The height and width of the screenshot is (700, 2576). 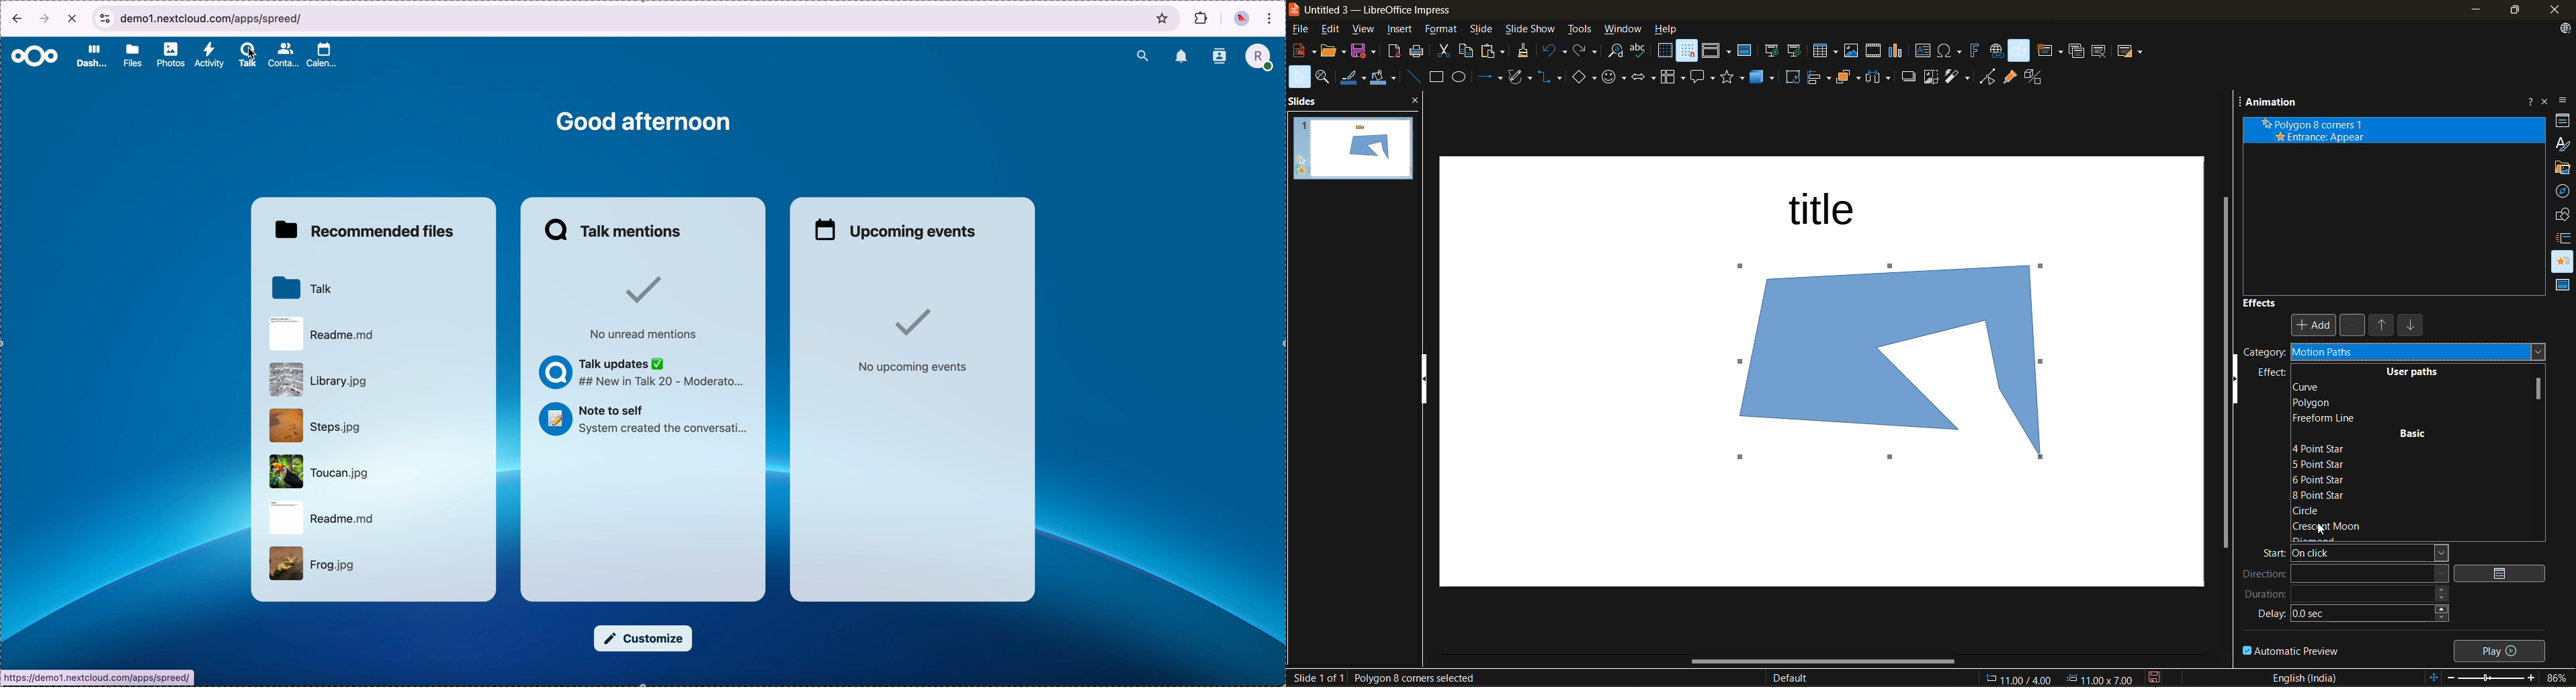 I want to click on activity, so click(x=210, y=54).